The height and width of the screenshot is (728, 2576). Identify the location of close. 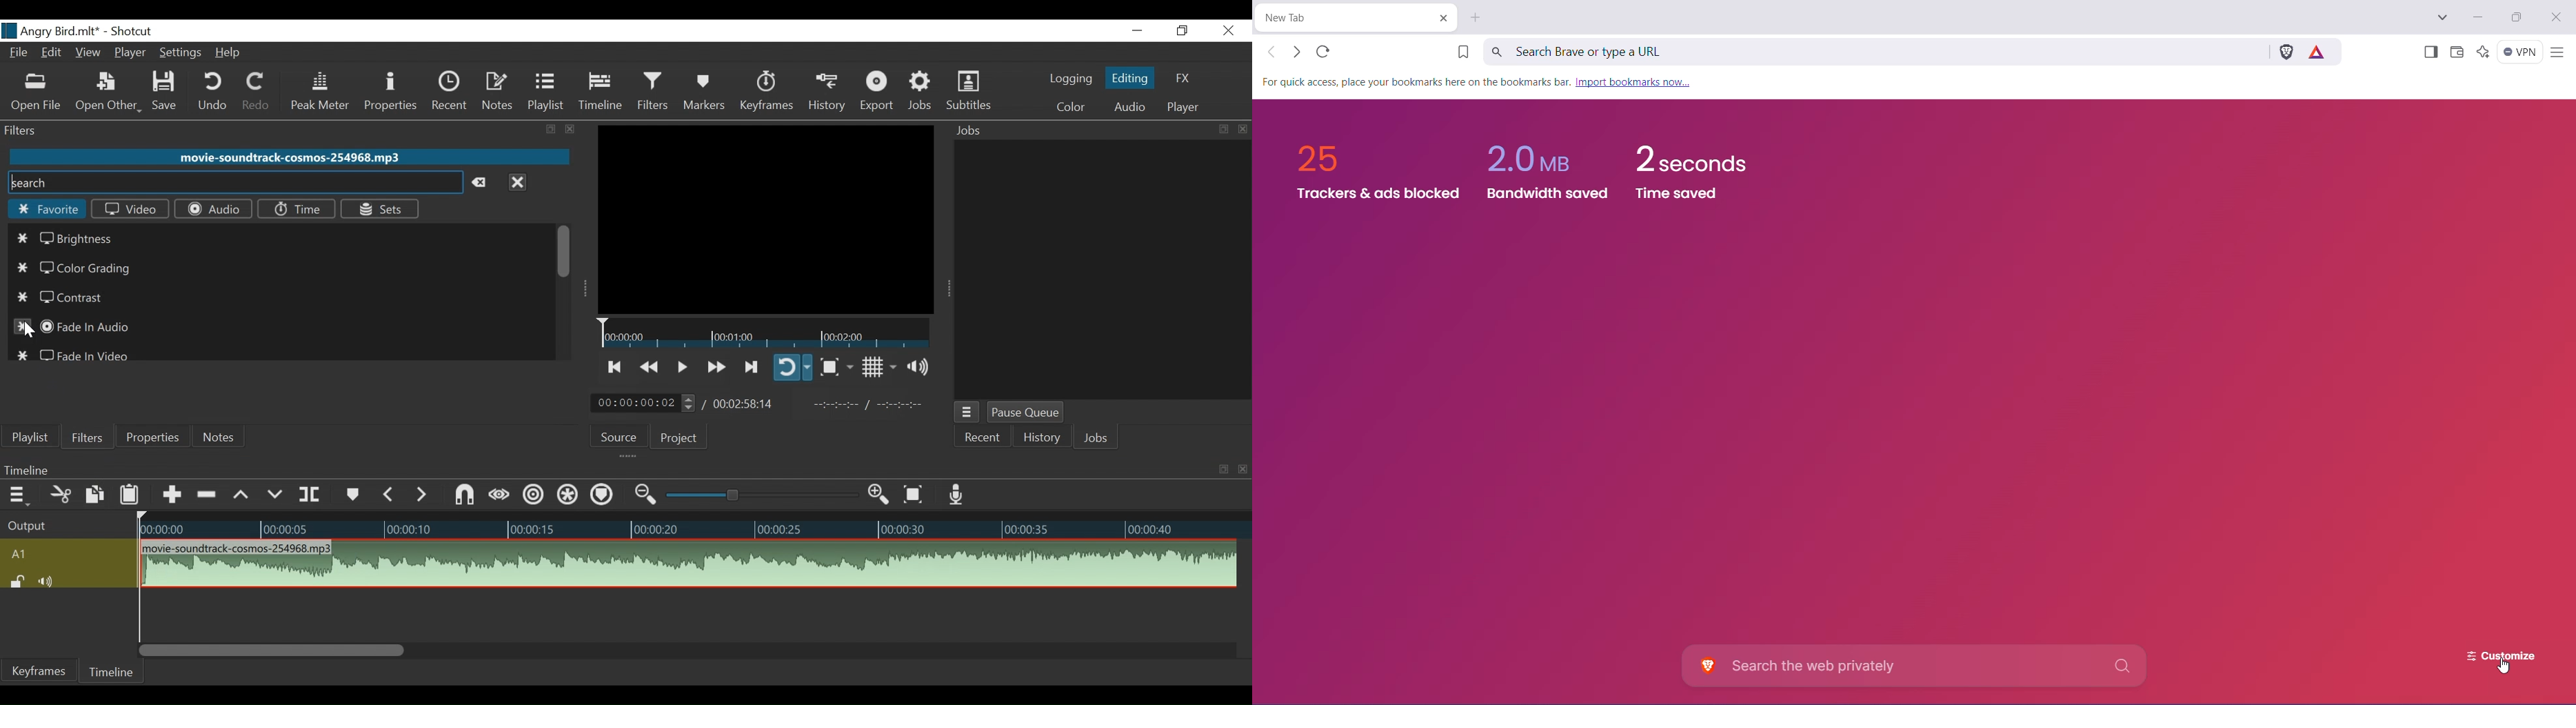
(568, 129).